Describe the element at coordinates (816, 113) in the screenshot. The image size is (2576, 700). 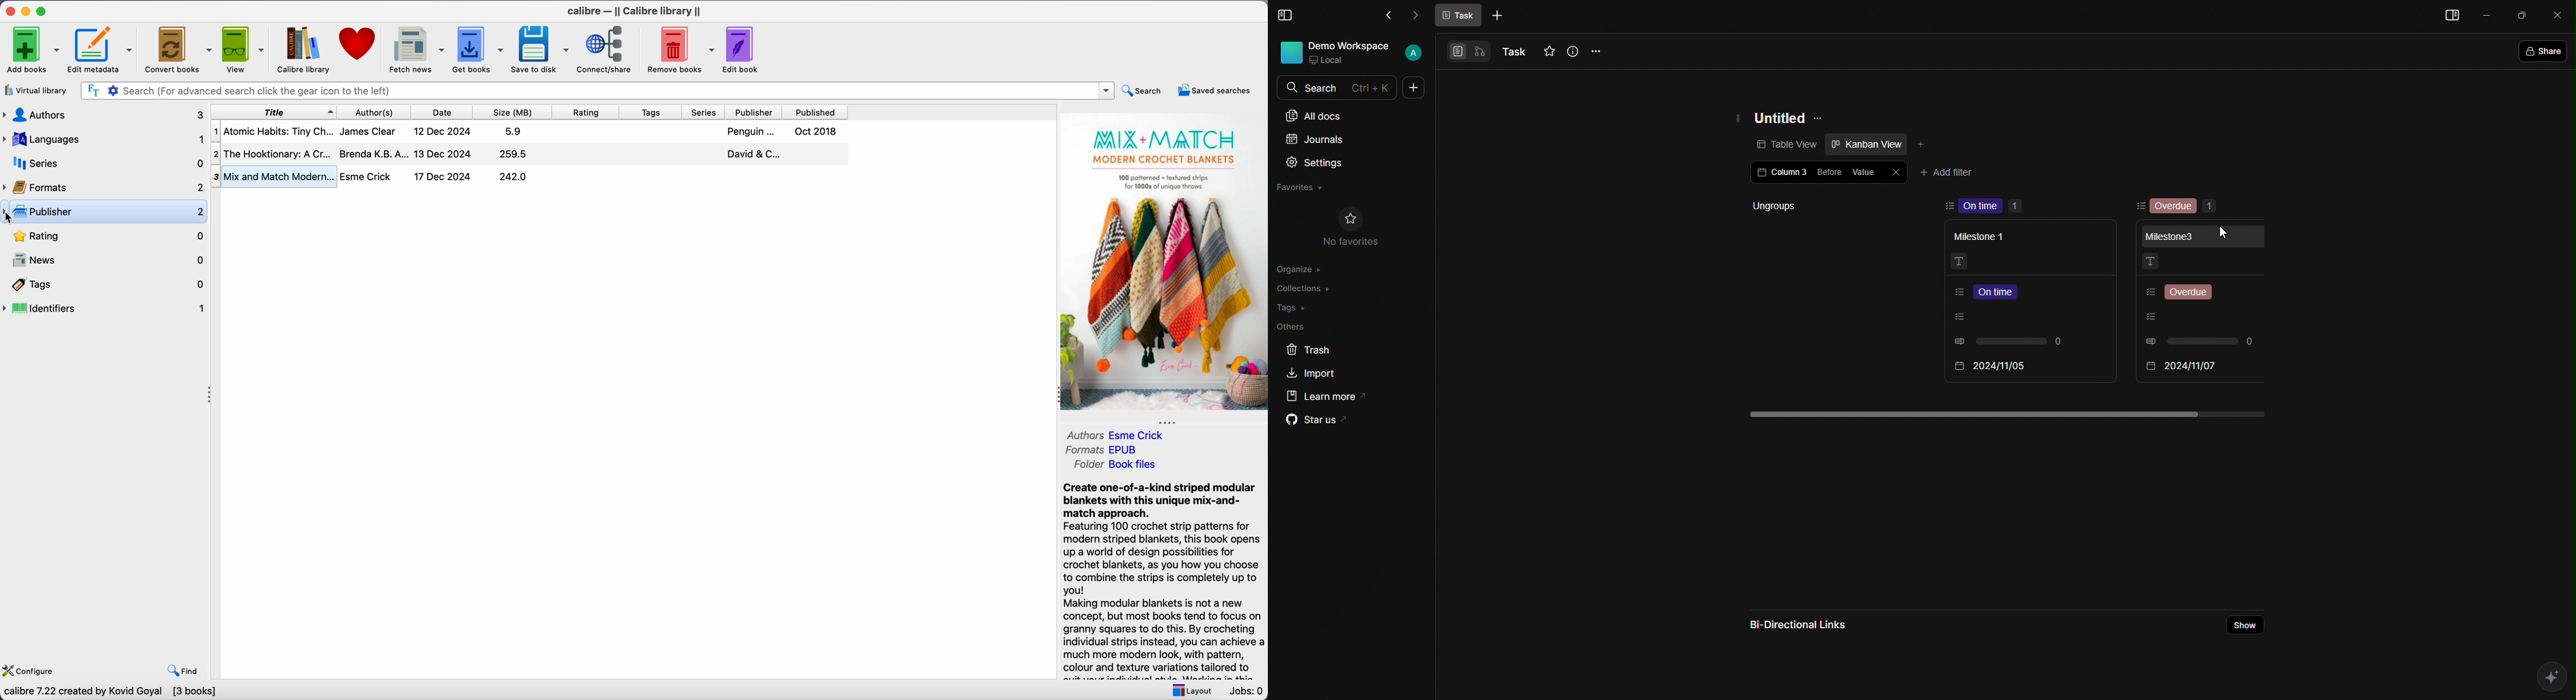
I see `published` at that location.